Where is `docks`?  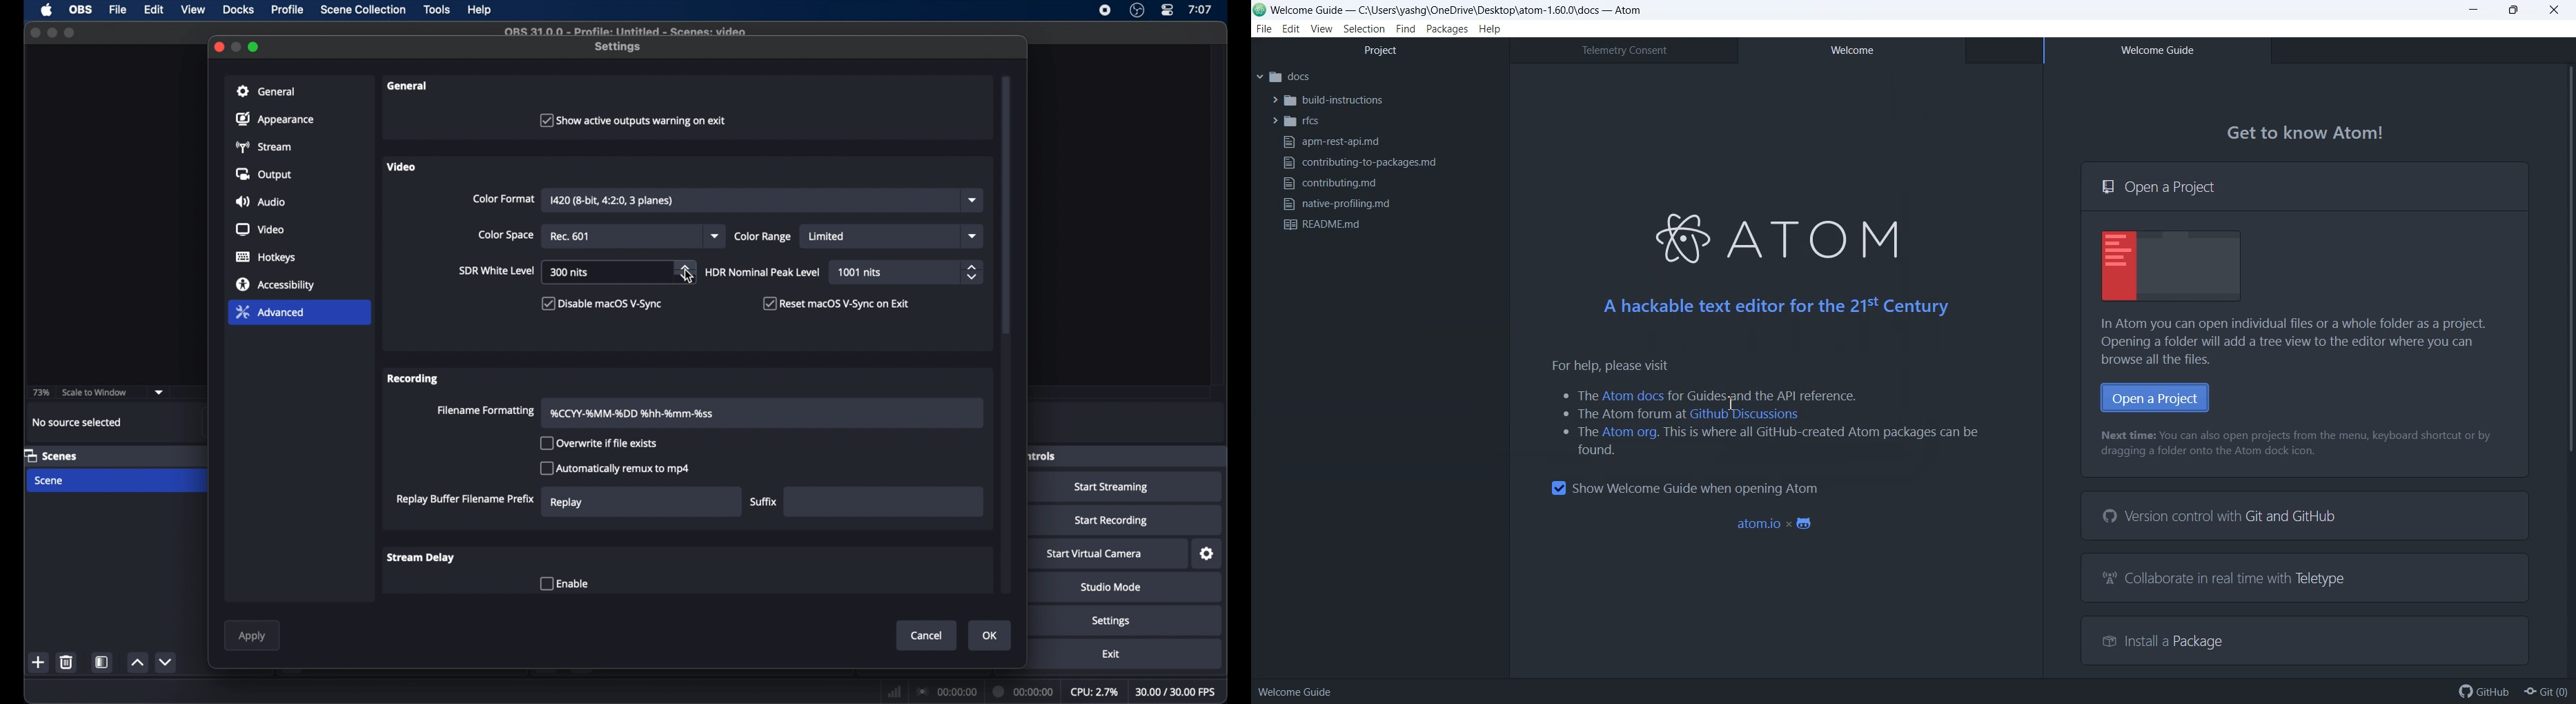 docks is located at coordinates (239, 10).